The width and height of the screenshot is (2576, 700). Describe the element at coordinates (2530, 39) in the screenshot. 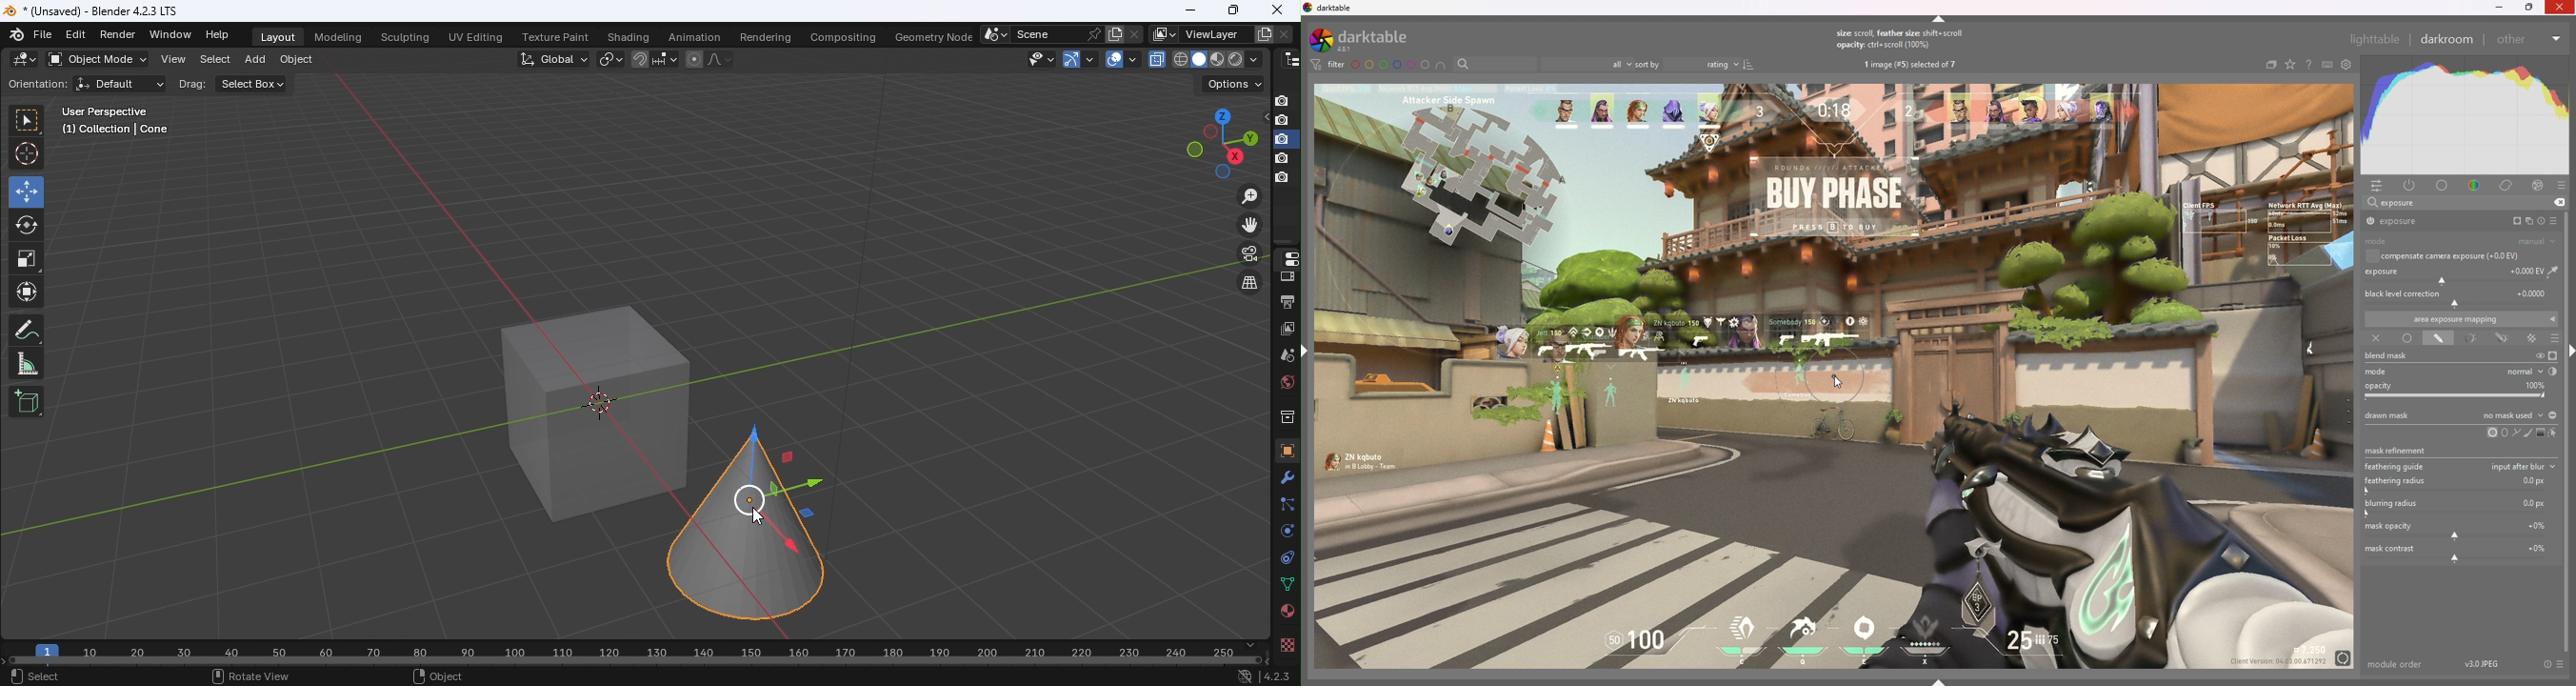

I see `other` at that location.